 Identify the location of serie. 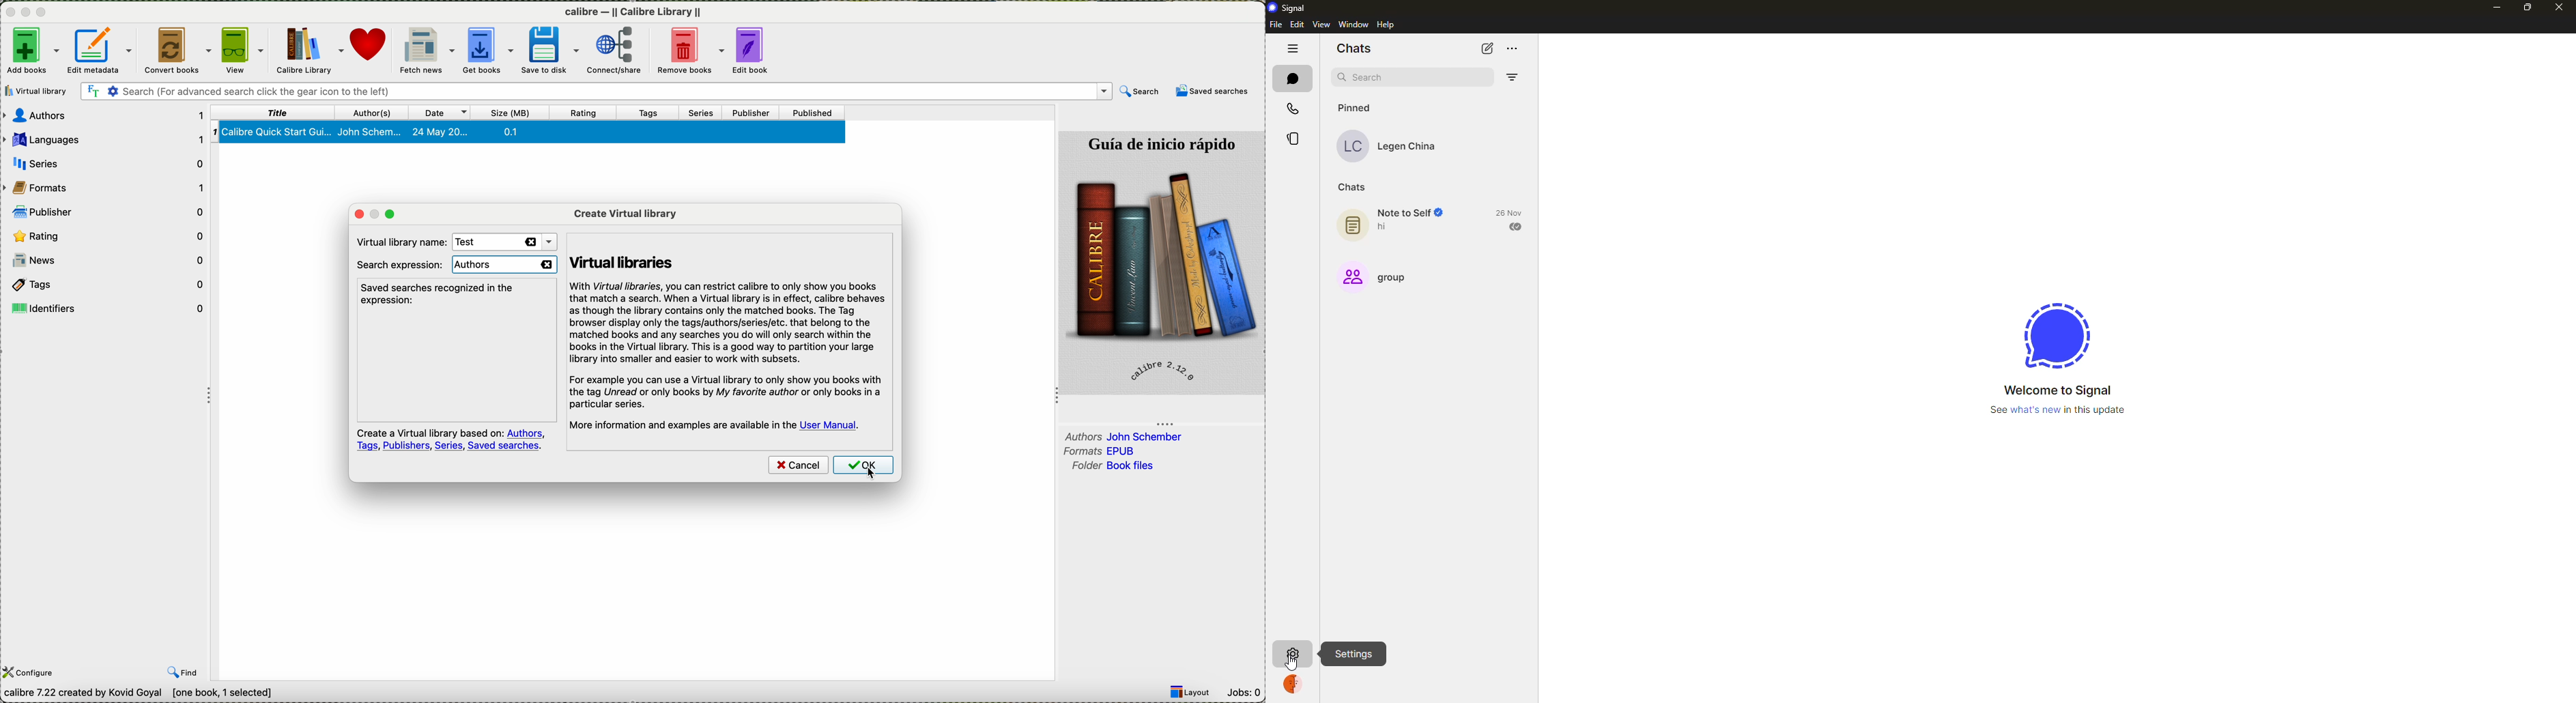
(107, 162).